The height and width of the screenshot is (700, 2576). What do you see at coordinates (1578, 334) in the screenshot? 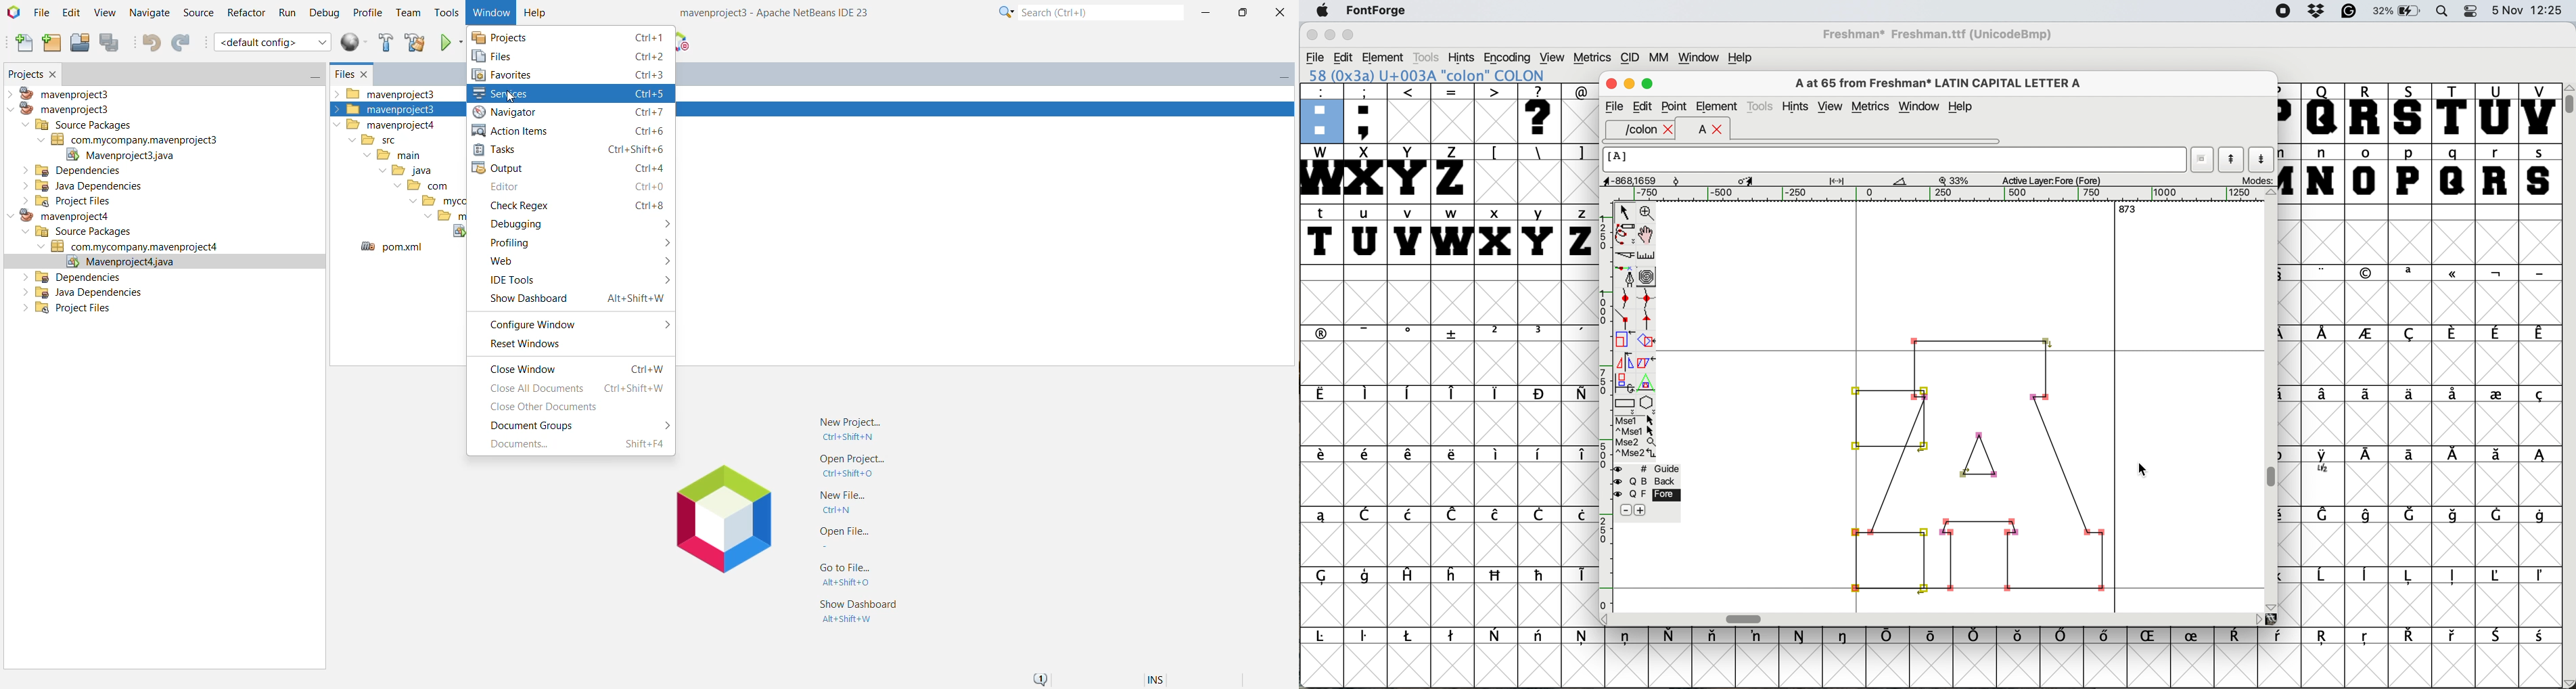
I see `symbol` at bounding box center [1578, 334].